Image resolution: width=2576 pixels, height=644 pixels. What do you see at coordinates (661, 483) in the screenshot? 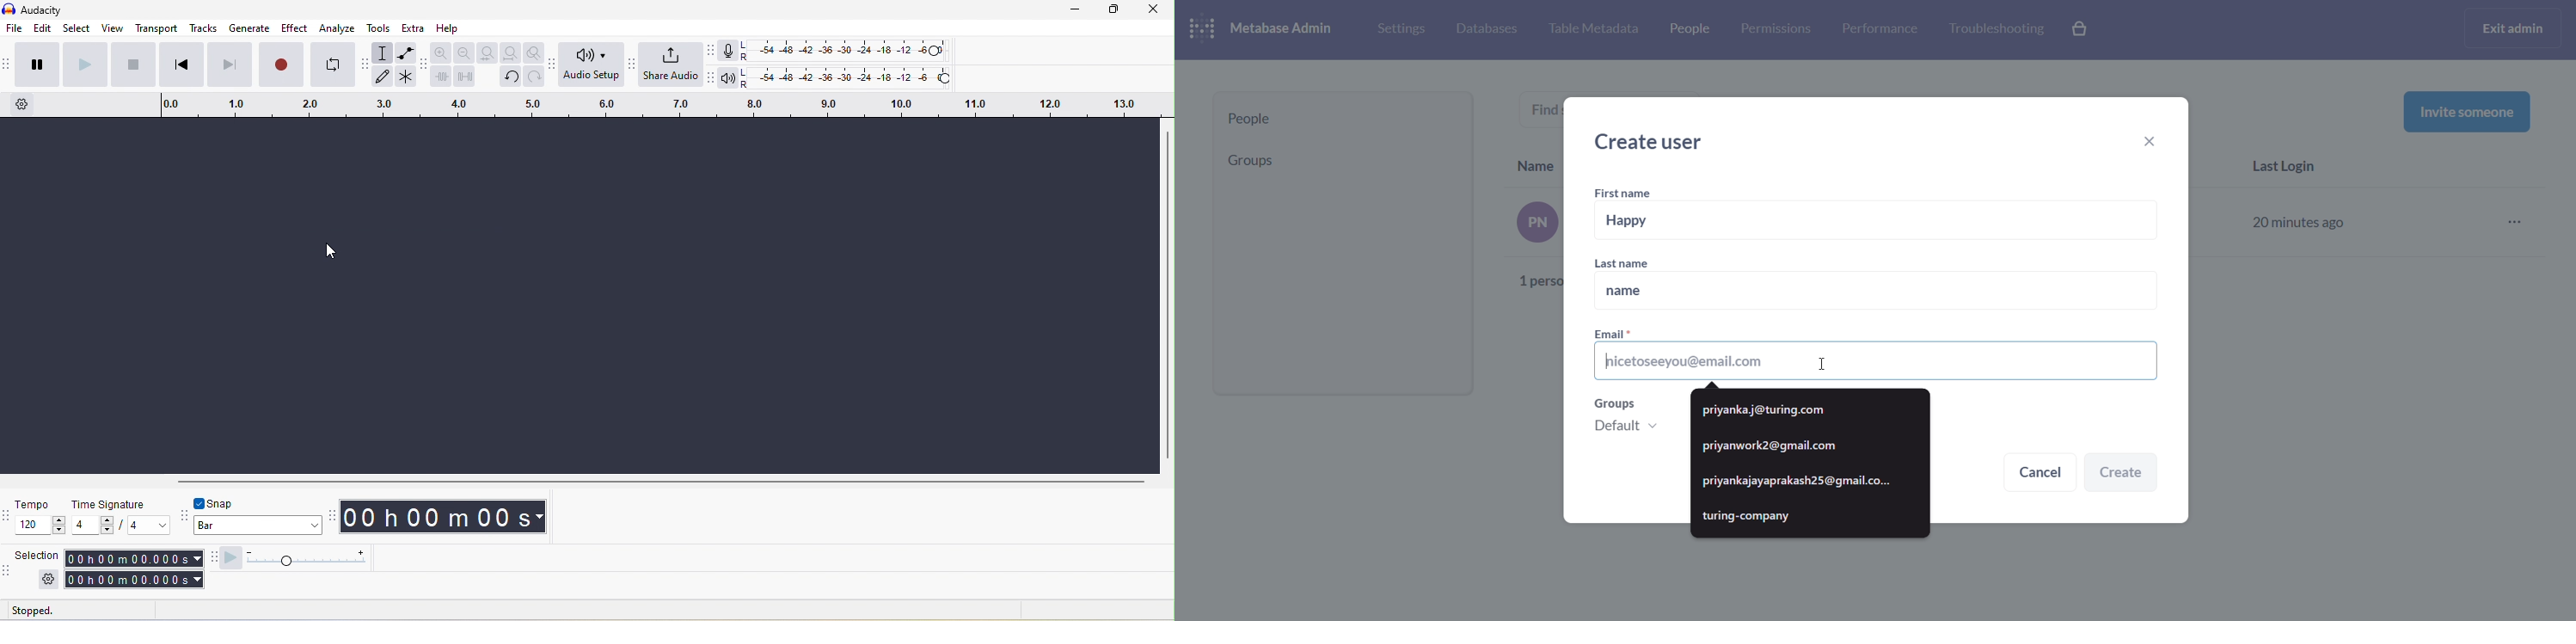
I see `horizontal scrollbar` at bounding box center [661, 483].